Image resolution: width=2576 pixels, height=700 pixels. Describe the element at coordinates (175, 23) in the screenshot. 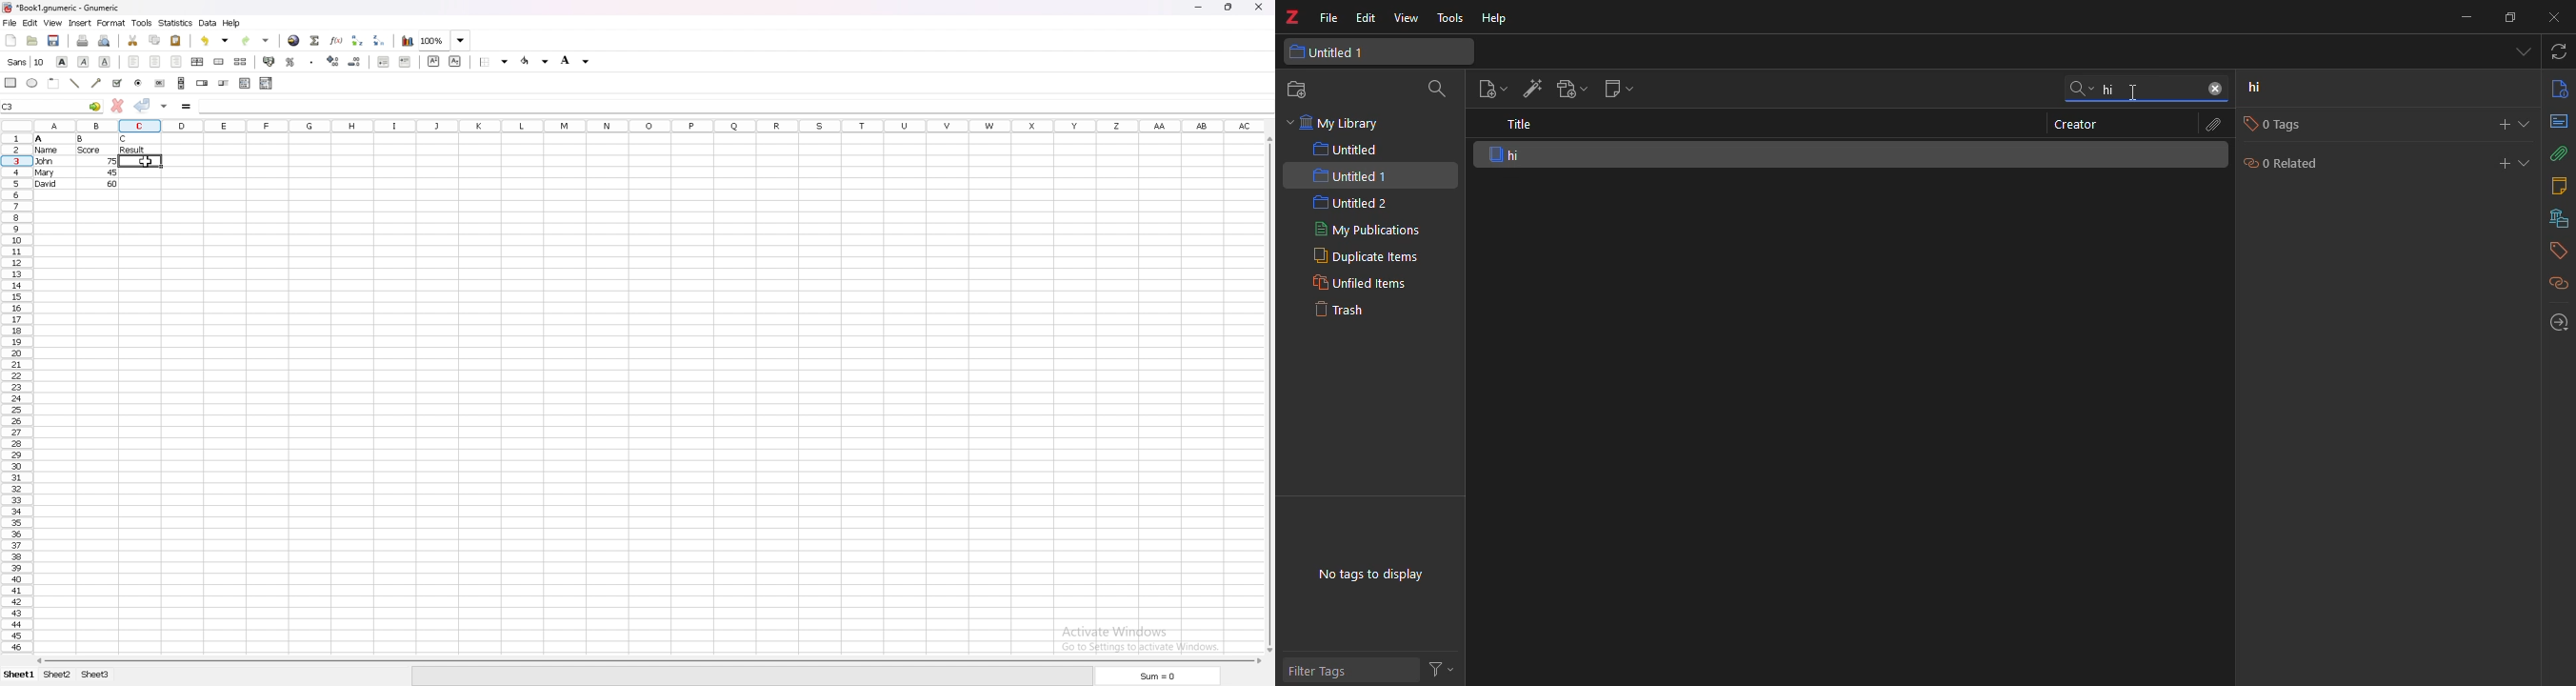

I see `statistics` at that location.